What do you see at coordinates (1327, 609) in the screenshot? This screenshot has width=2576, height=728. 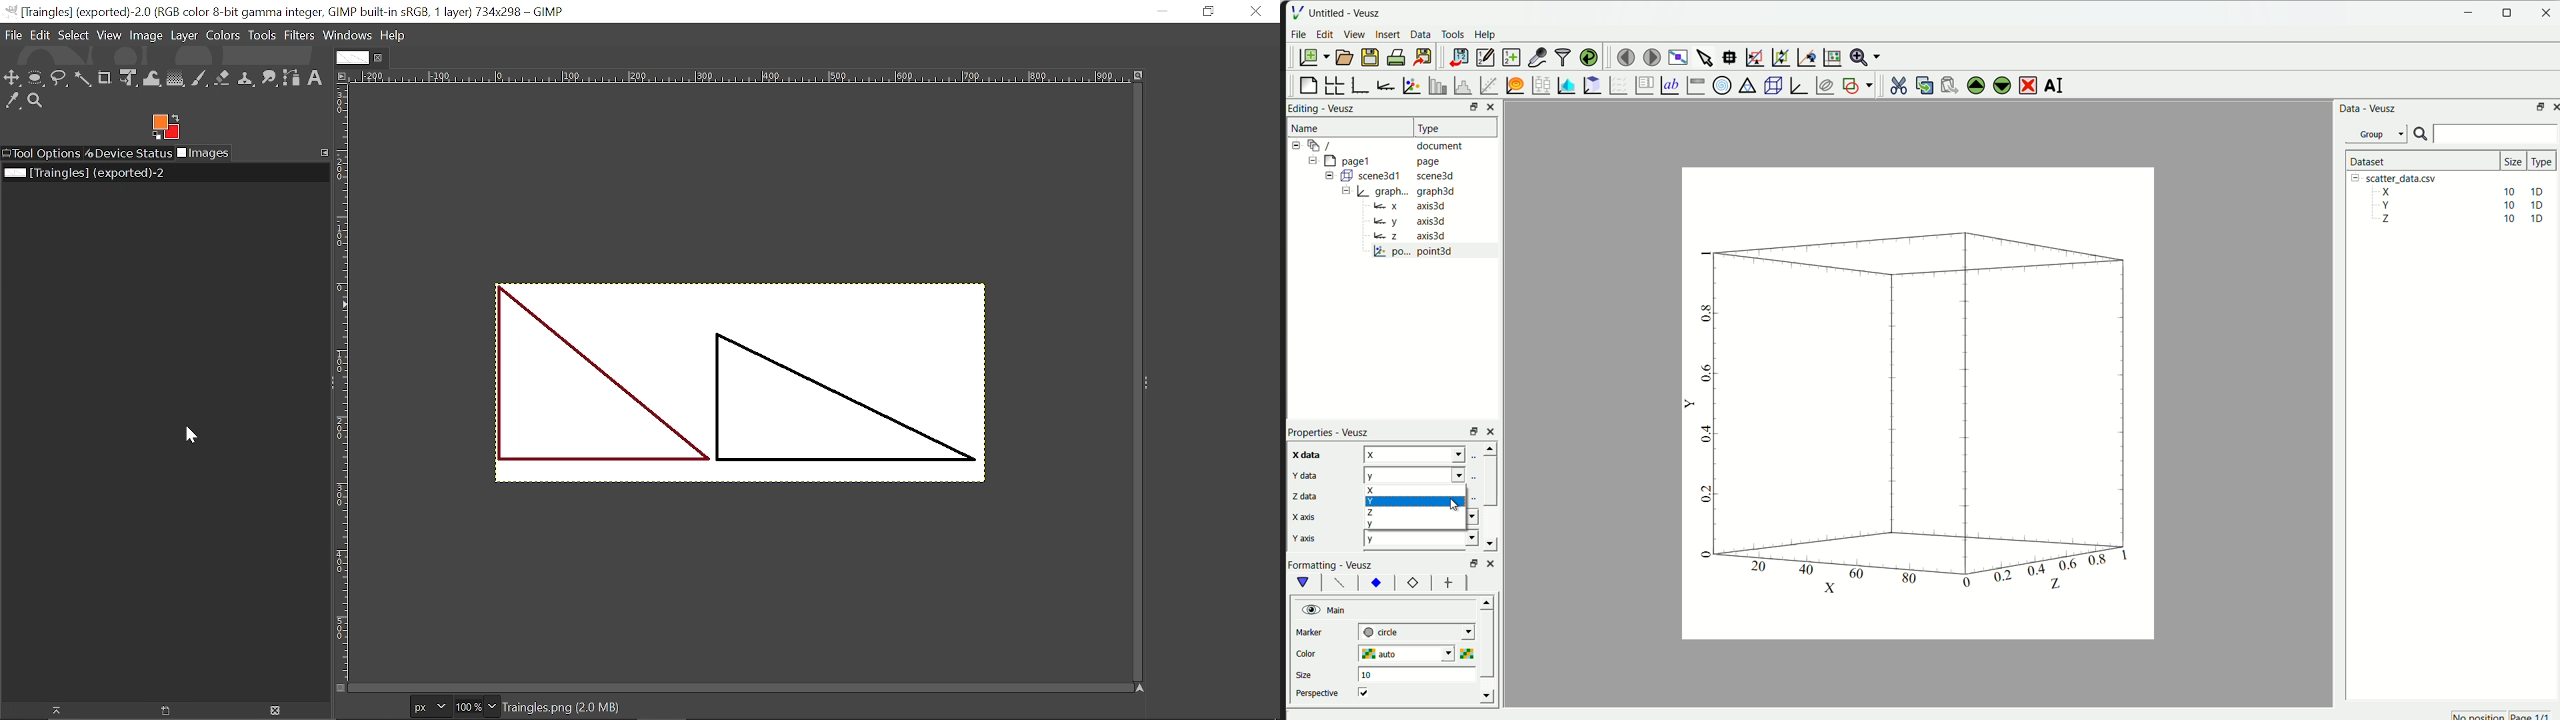 I see `Main` at bounding box center [1327, 609].